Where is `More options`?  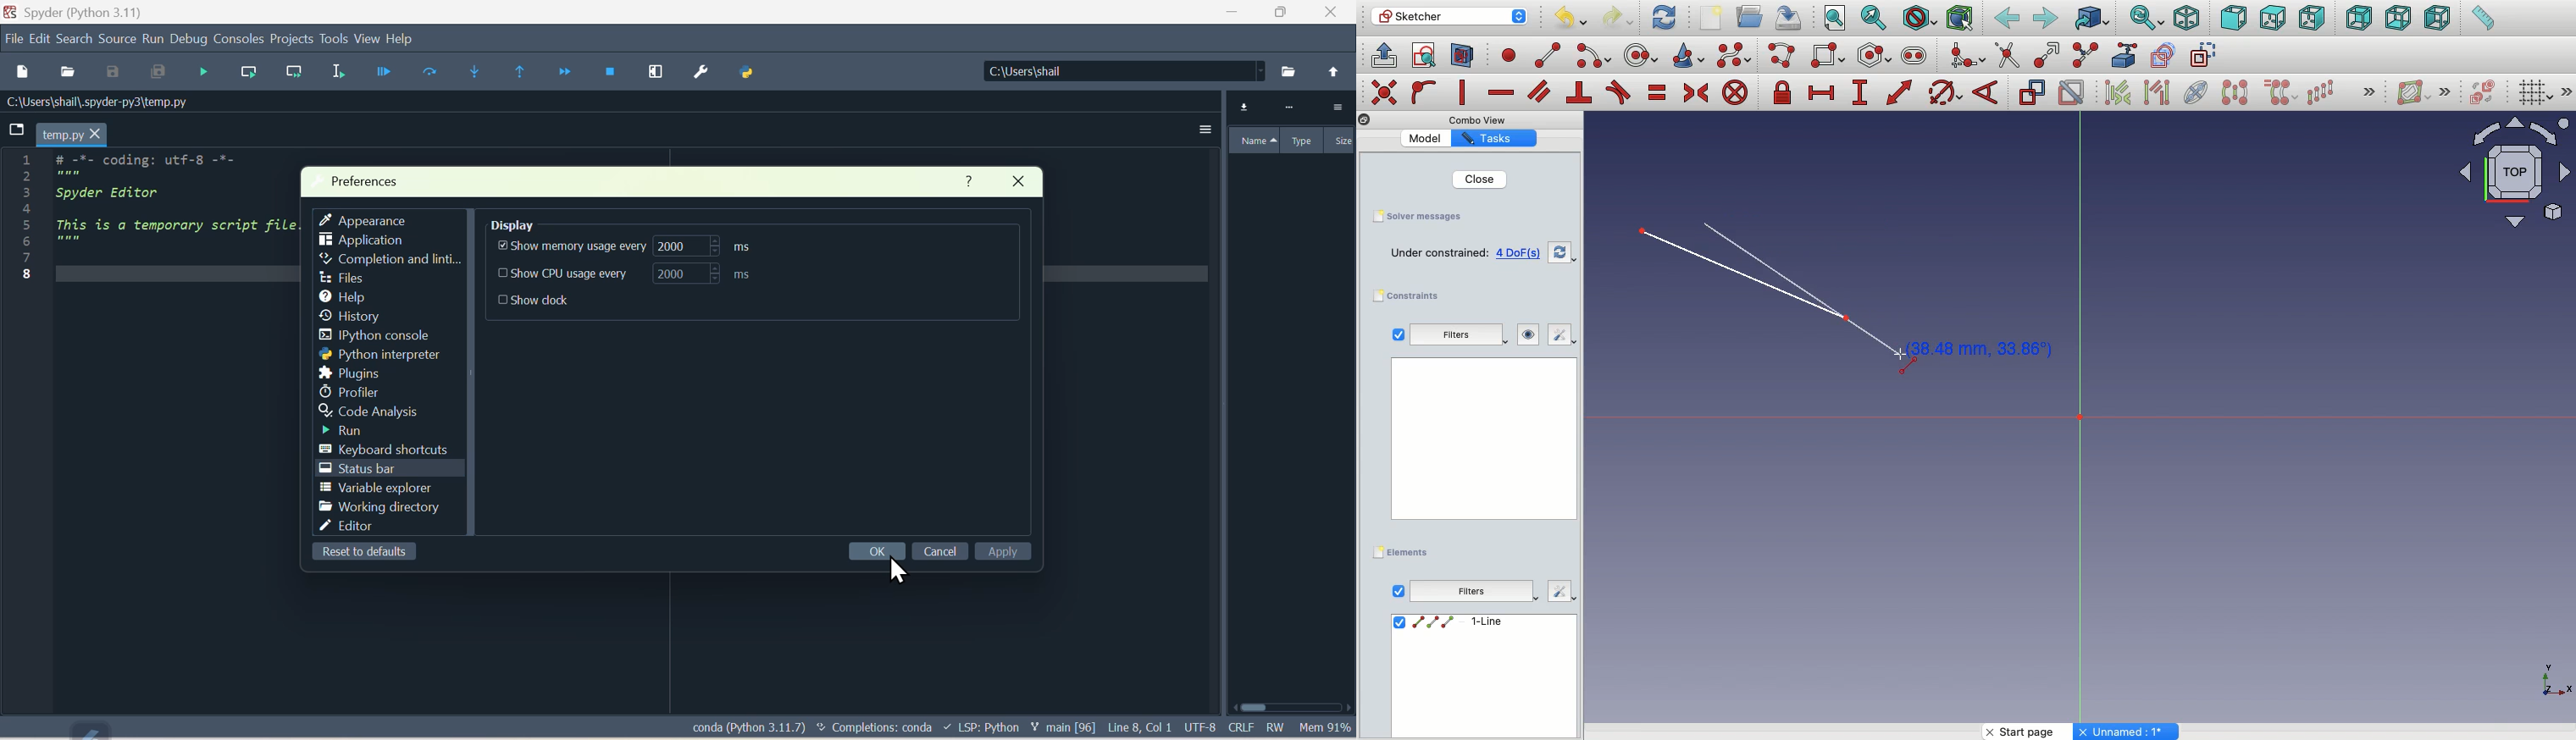 More options is located at coordinates (1195, 133).